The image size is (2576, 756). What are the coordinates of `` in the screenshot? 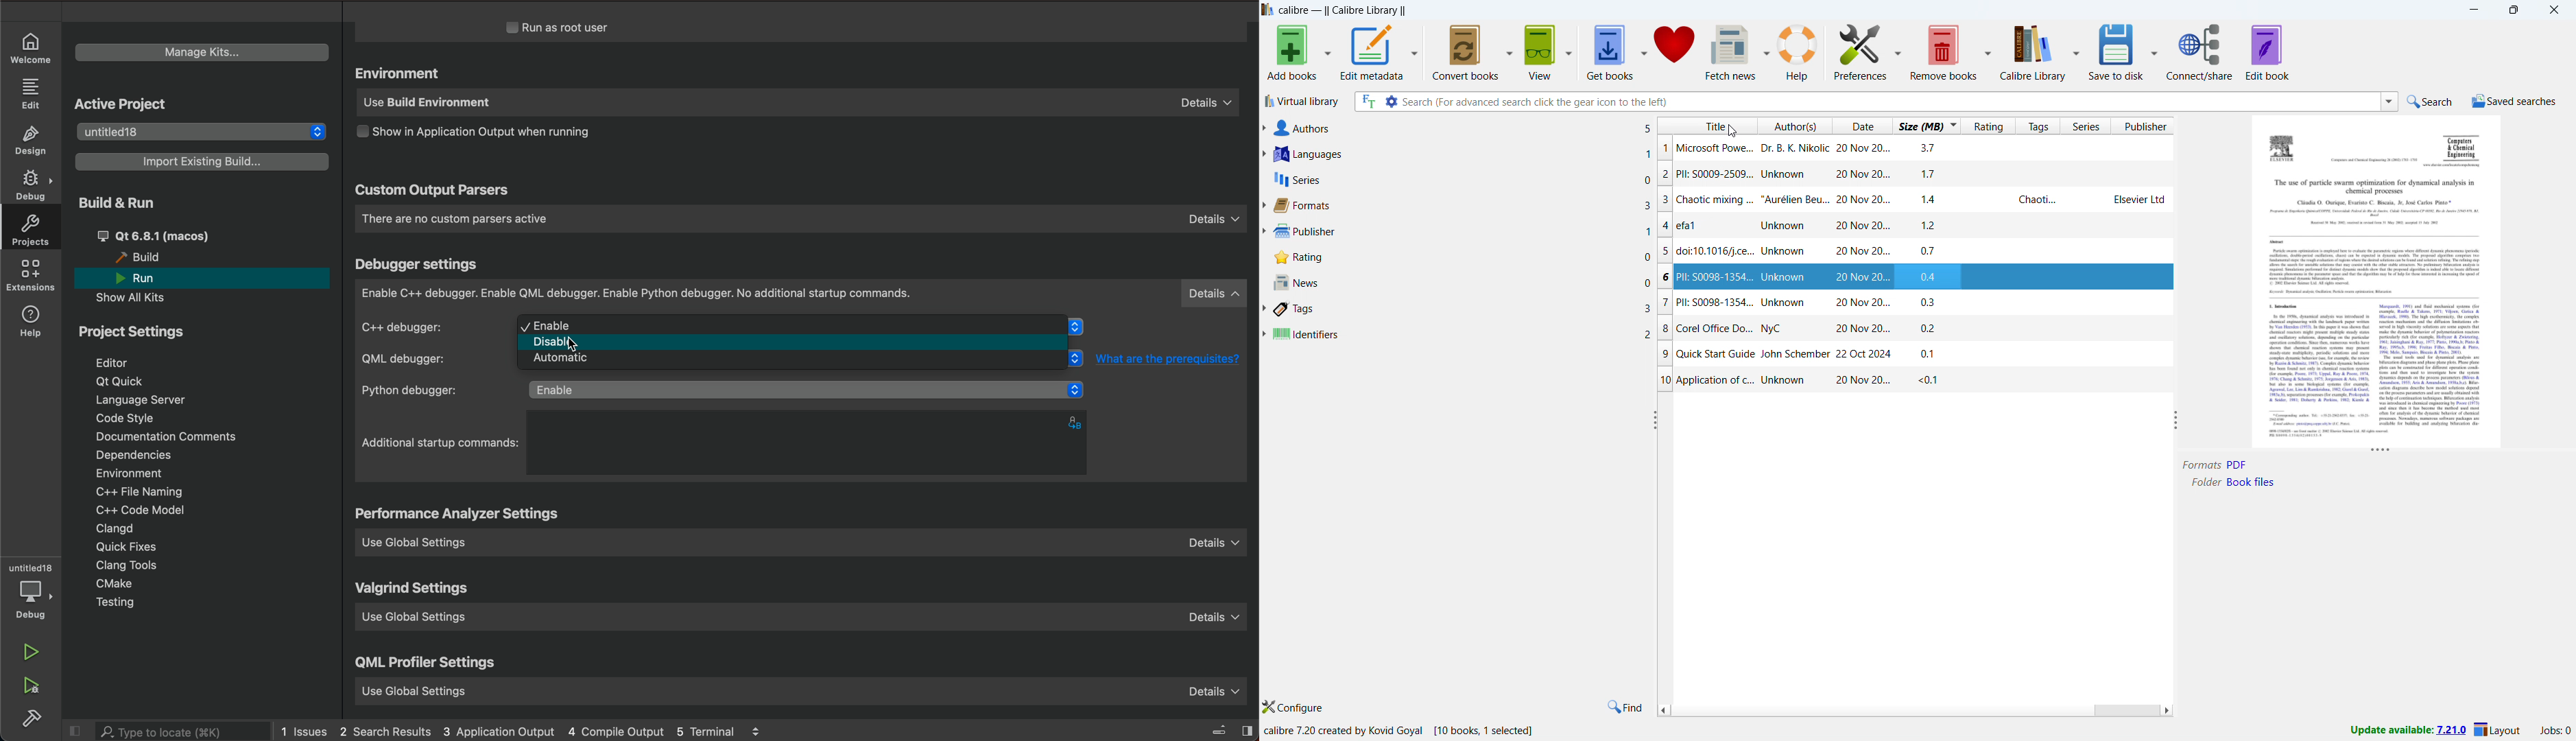 It's located at (2373, 187).